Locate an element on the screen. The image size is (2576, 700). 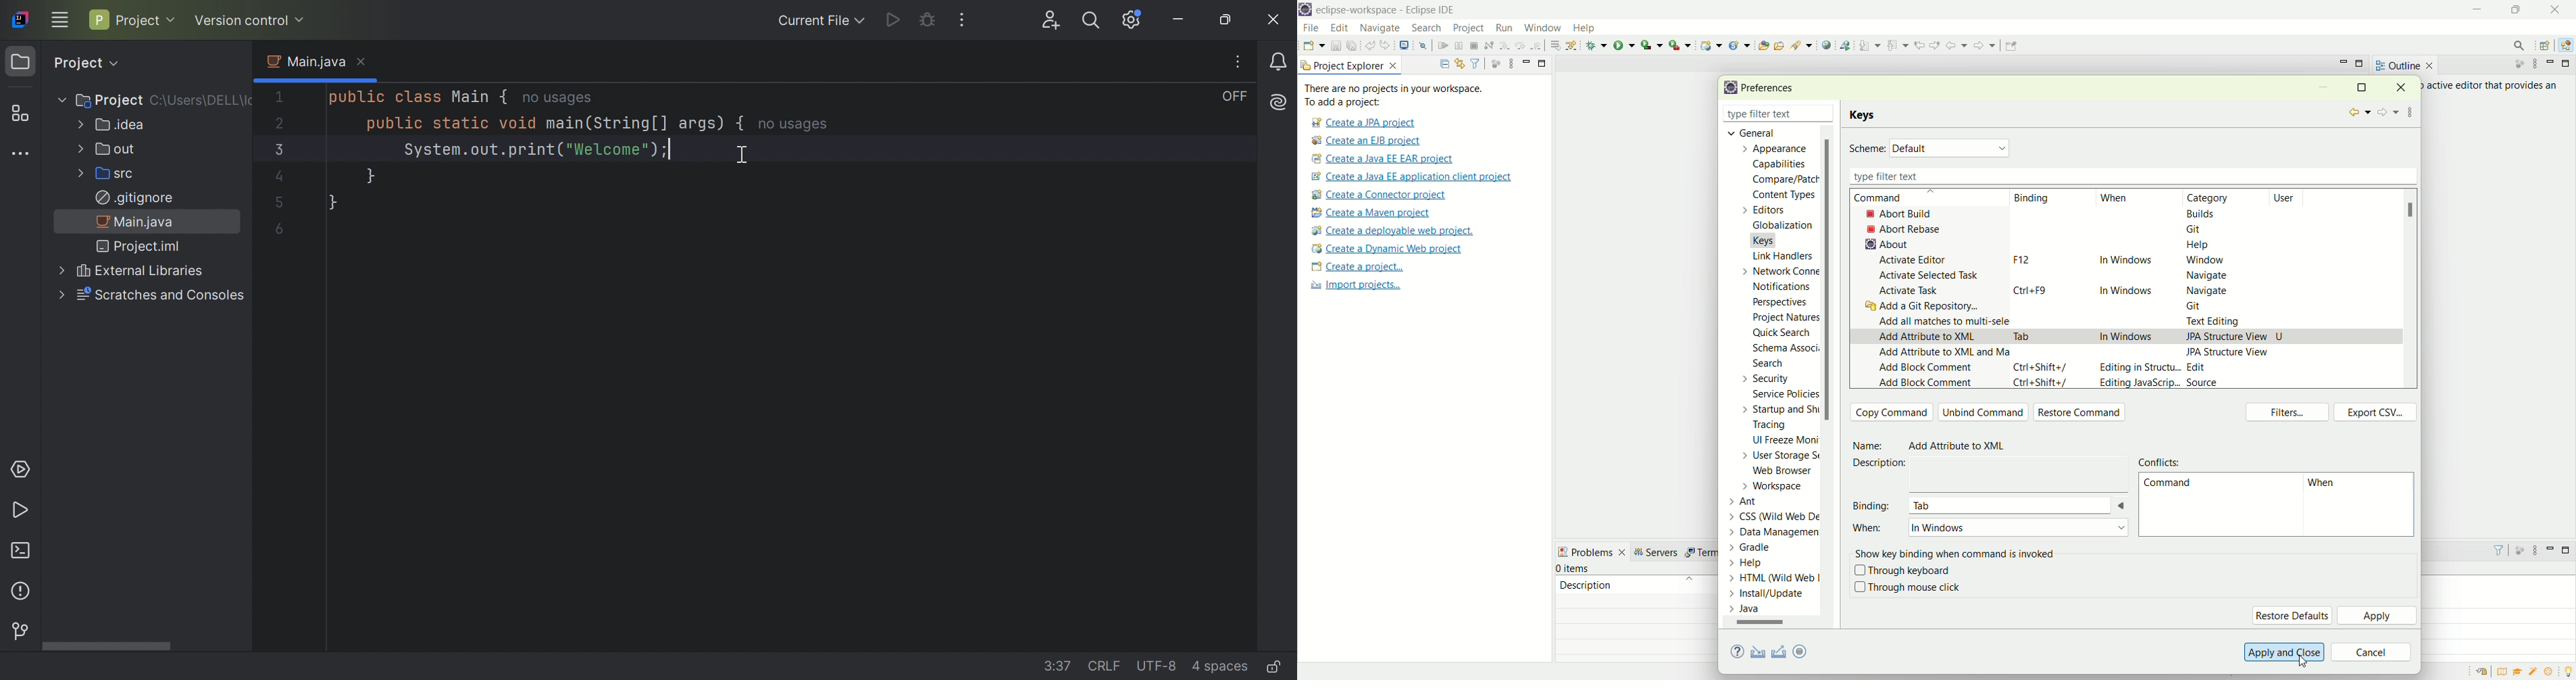
editing javascript...Source is located at coordinates (2158, 383).